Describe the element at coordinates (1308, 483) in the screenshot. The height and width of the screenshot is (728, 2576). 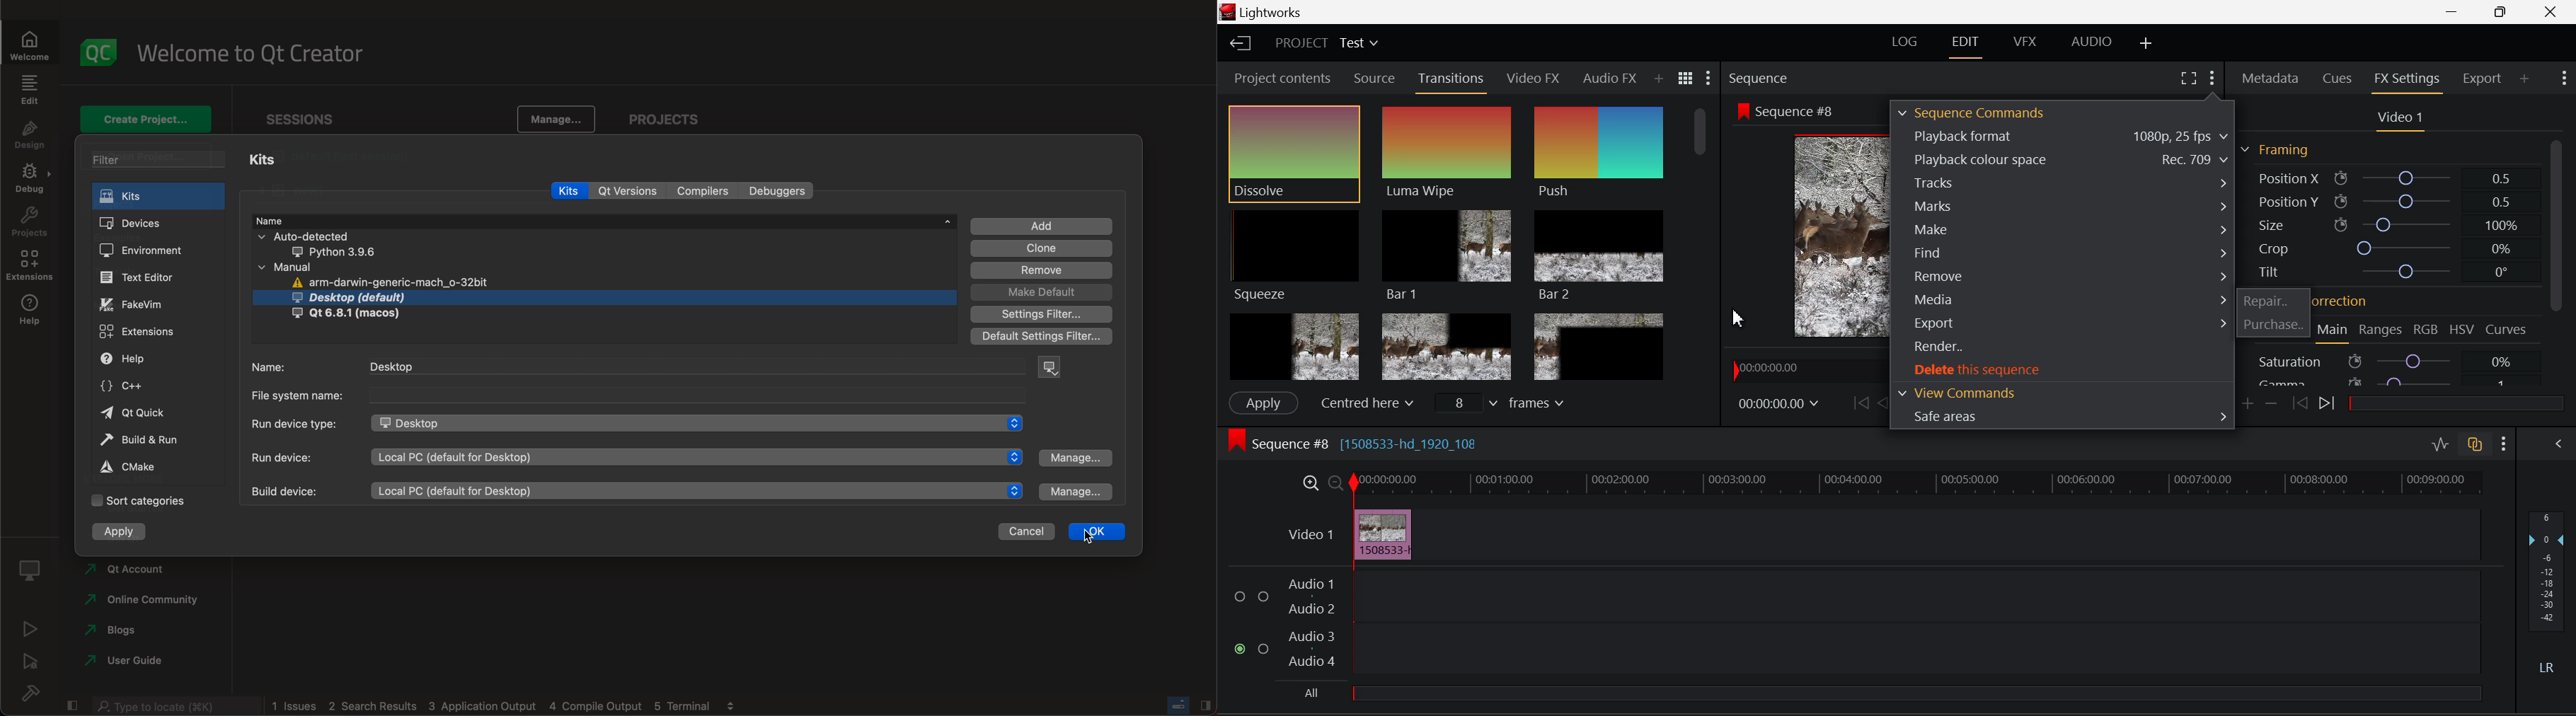
I see `Timeline Zoom In` at that location.